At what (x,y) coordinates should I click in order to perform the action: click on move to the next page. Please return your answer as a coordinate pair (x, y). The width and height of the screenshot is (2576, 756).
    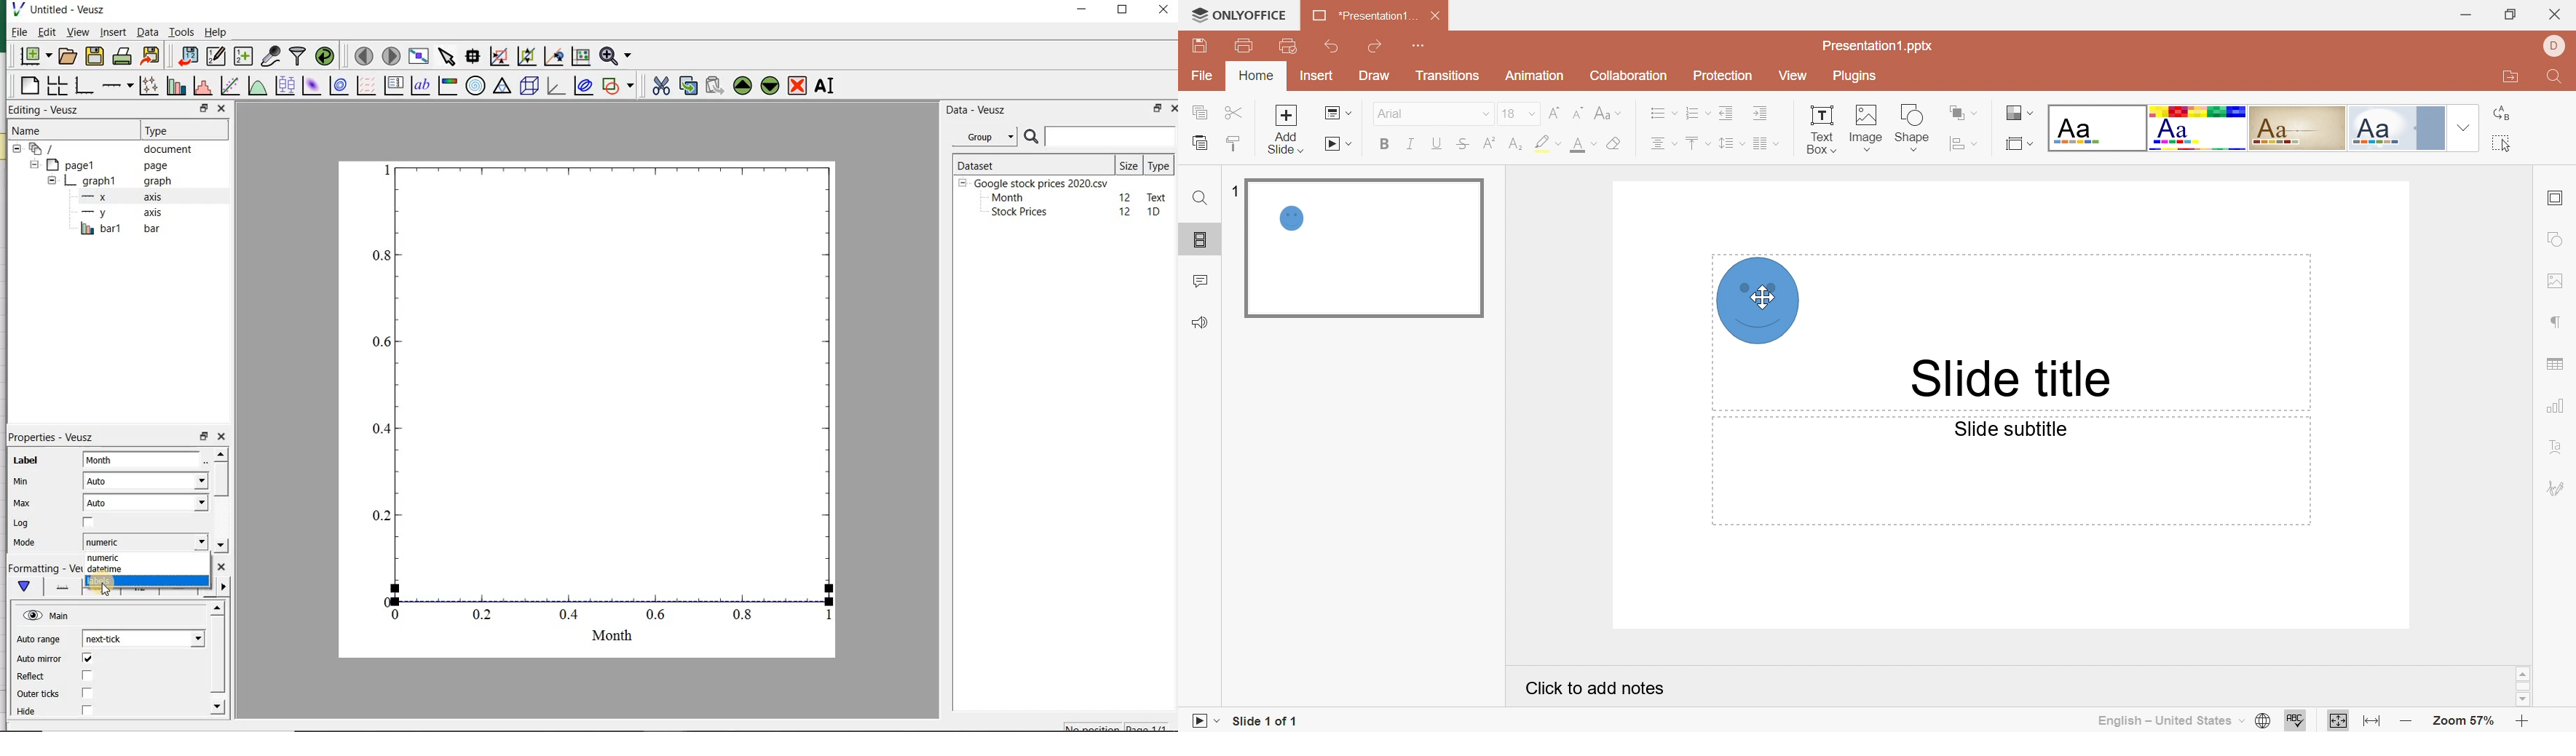
    Looking at the image, I should click on (391, 57).